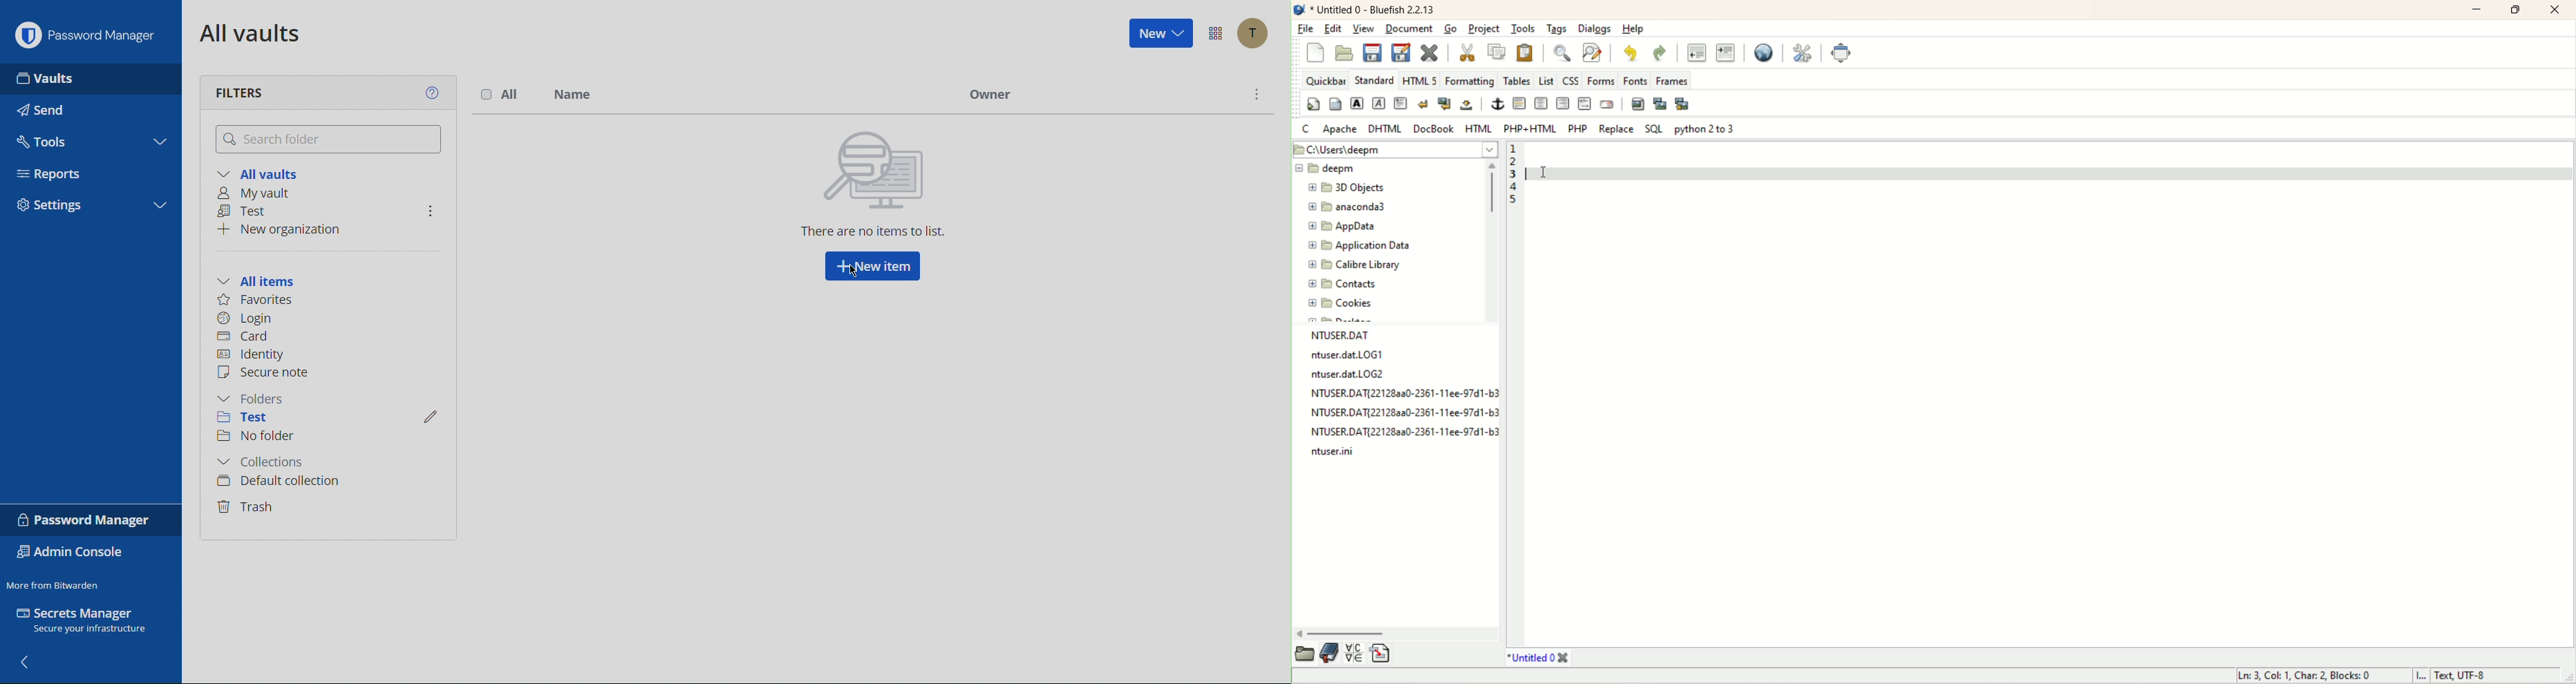 This screenshot has width=2576, height=700. Describe the element at coordinates (1606, 104) in the screenshot. I see `email` at that location.